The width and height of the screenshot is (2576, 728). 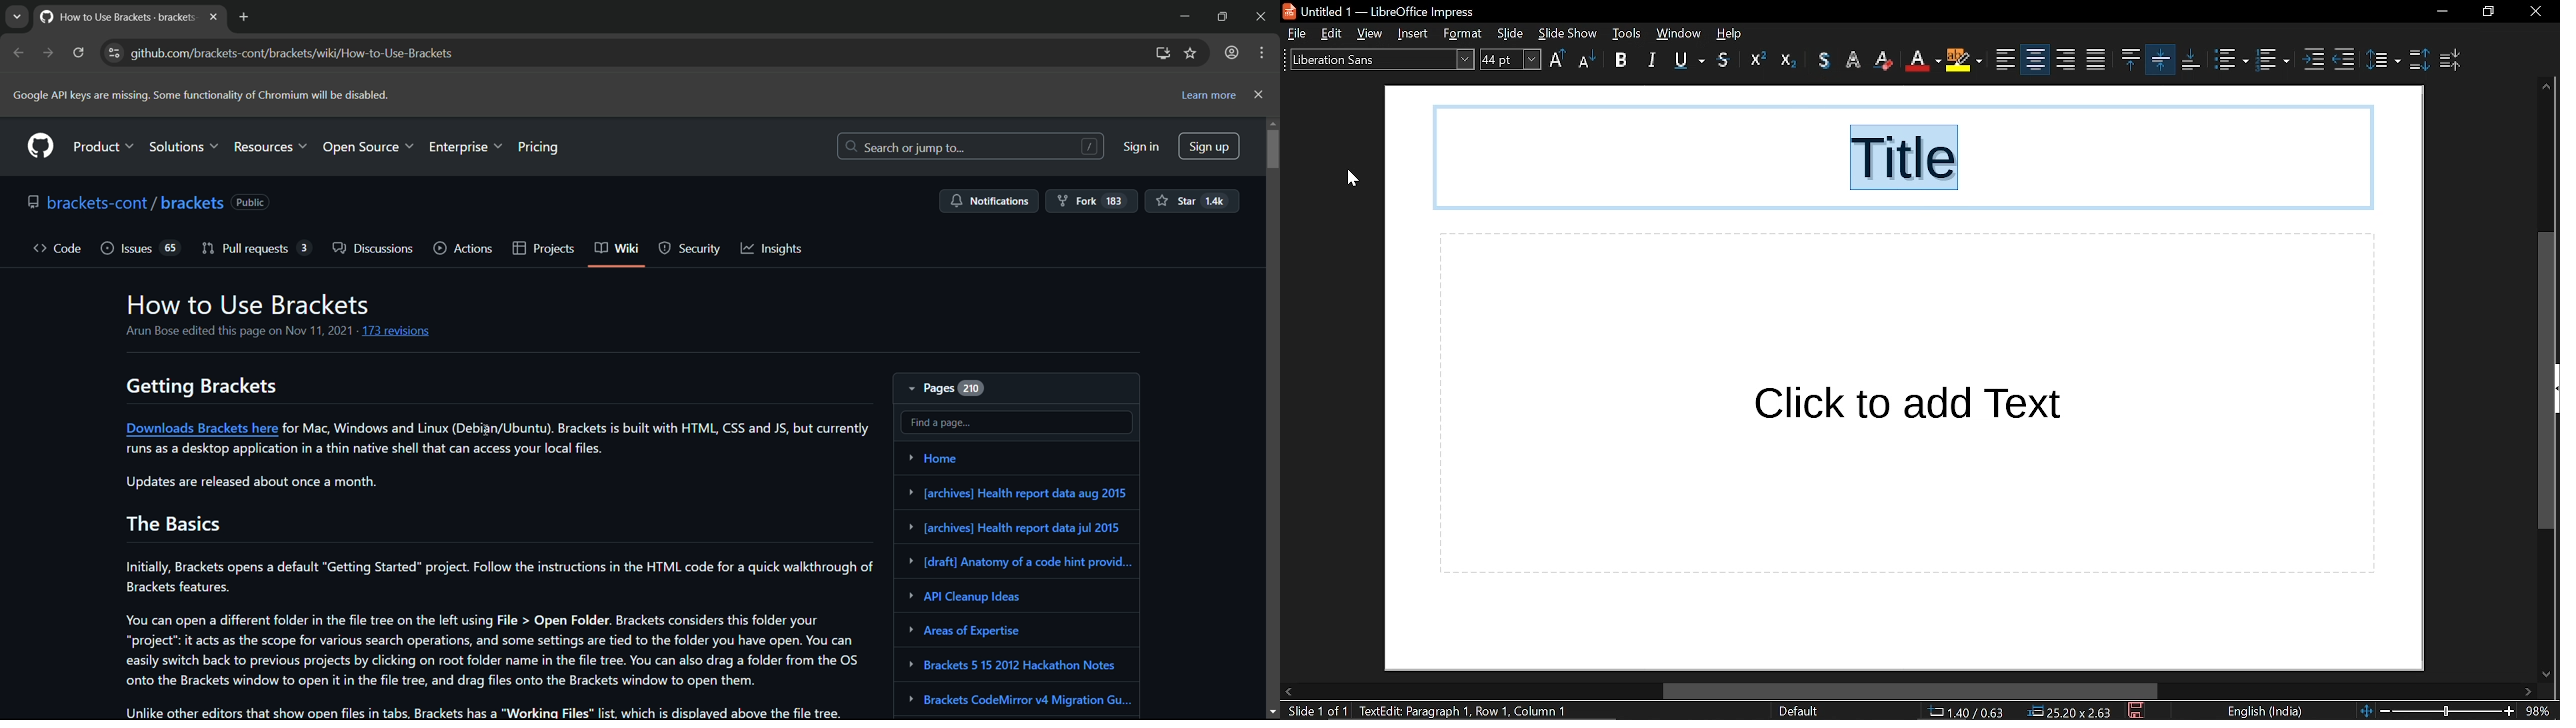 I want to click on language, so click(x=2263, y=712).